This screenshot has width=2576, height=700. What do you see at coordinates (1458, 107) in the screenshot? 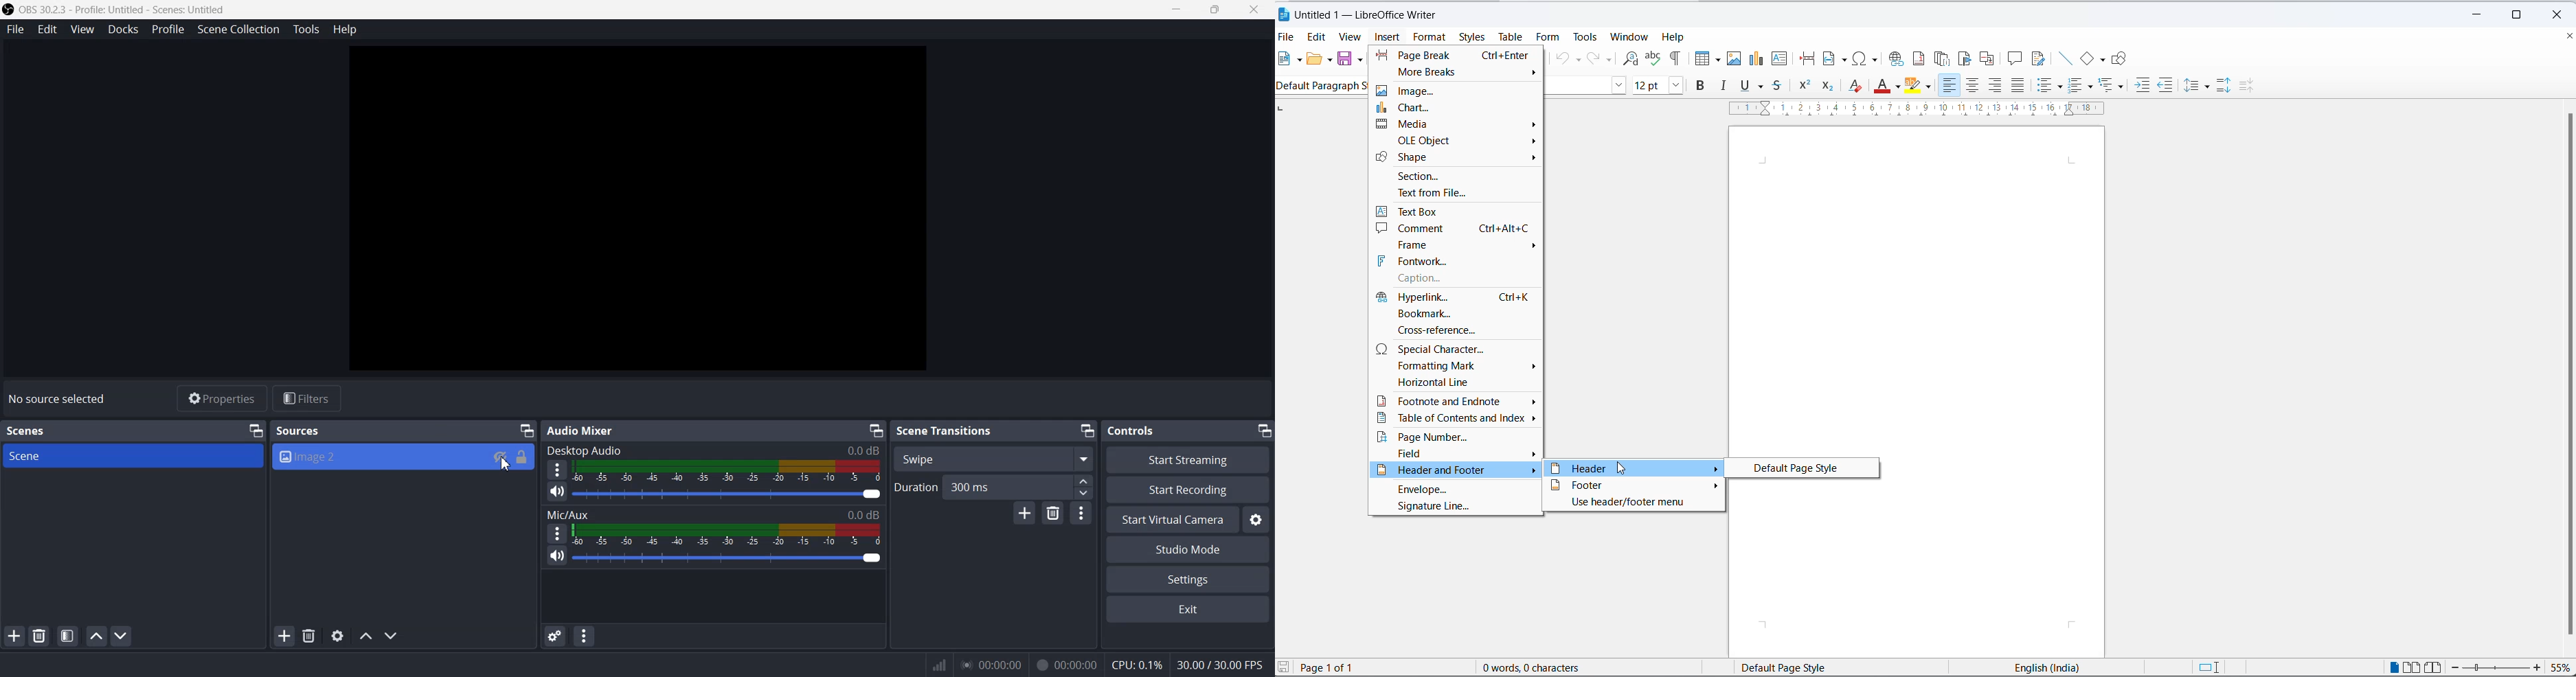
I see `chart` at bounding box center [1458, 107].